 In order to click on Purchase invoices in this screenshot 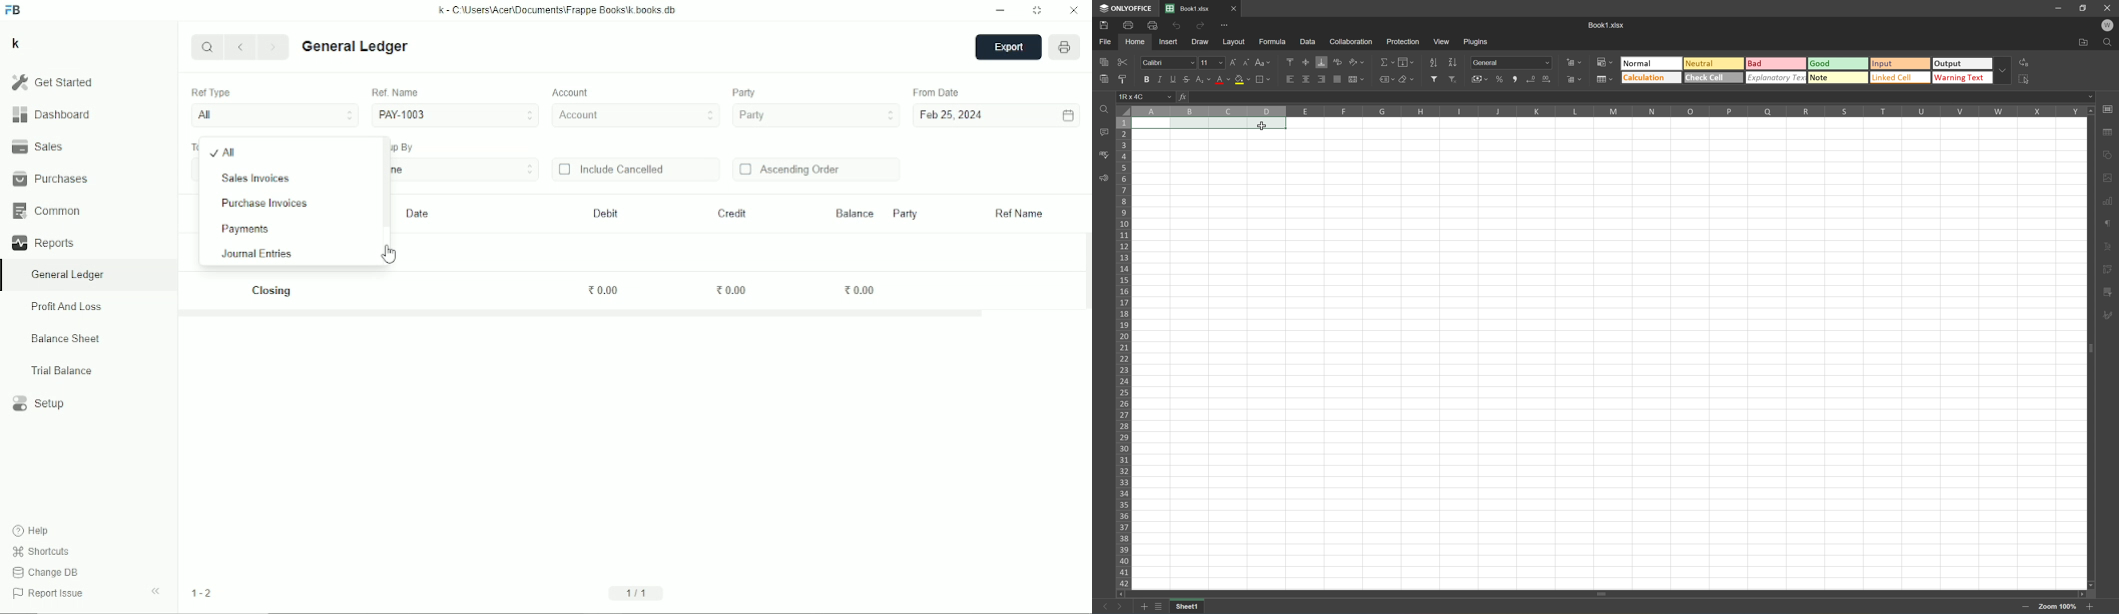, I will do `click(263, 203)`.